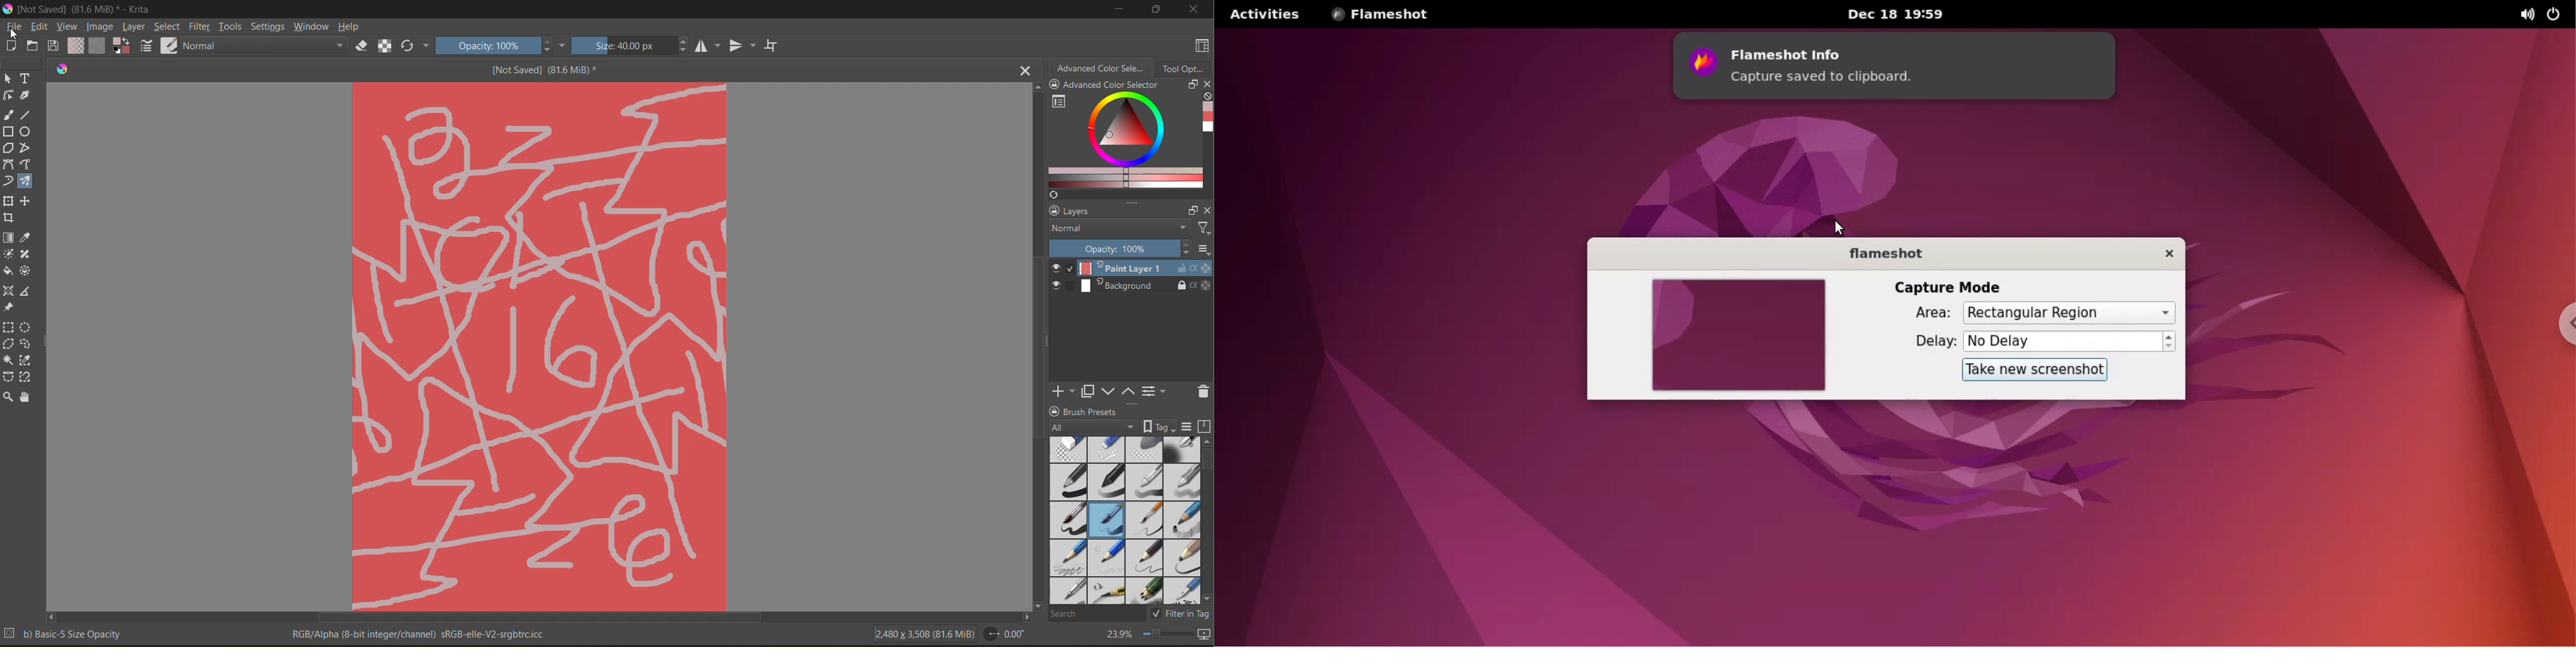 The width and height of the screenshot is (2576, 672). I want to click on layers, so click(1122, 212).